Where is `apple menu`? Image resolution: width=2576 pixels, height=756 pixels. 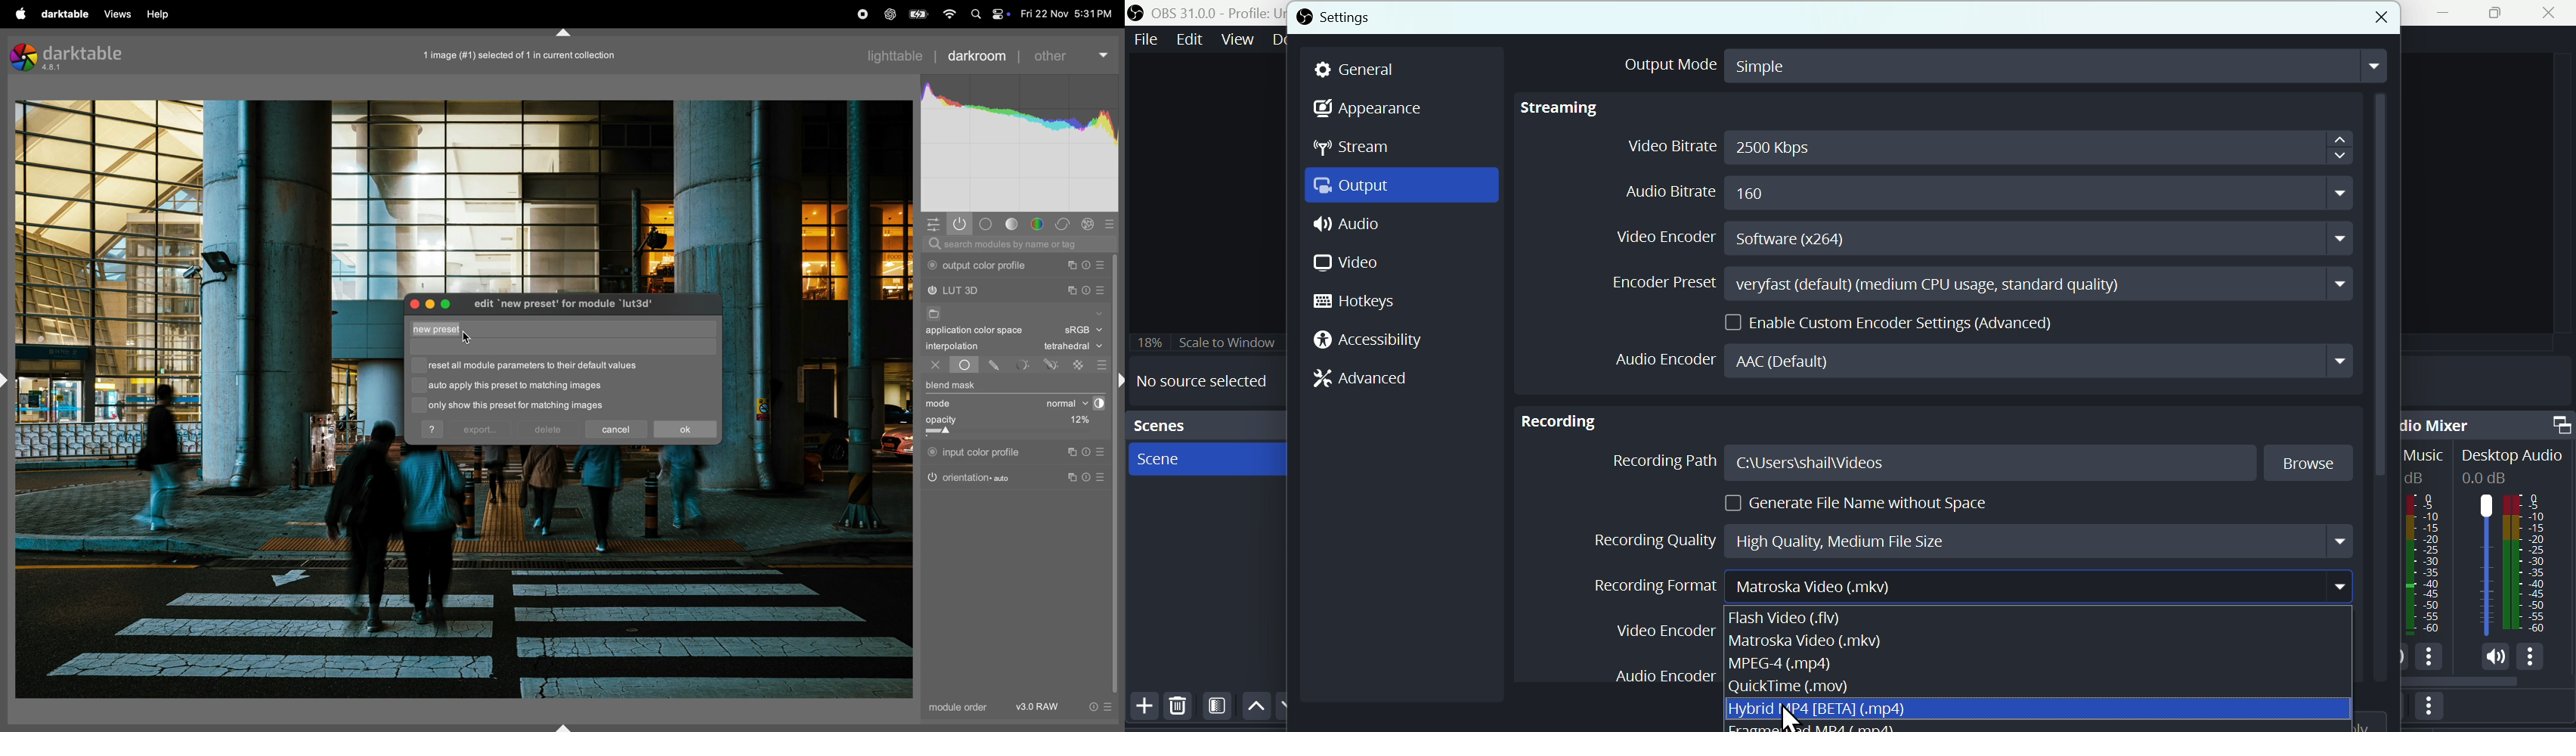
apple menu is located at coordinates (15, 13).